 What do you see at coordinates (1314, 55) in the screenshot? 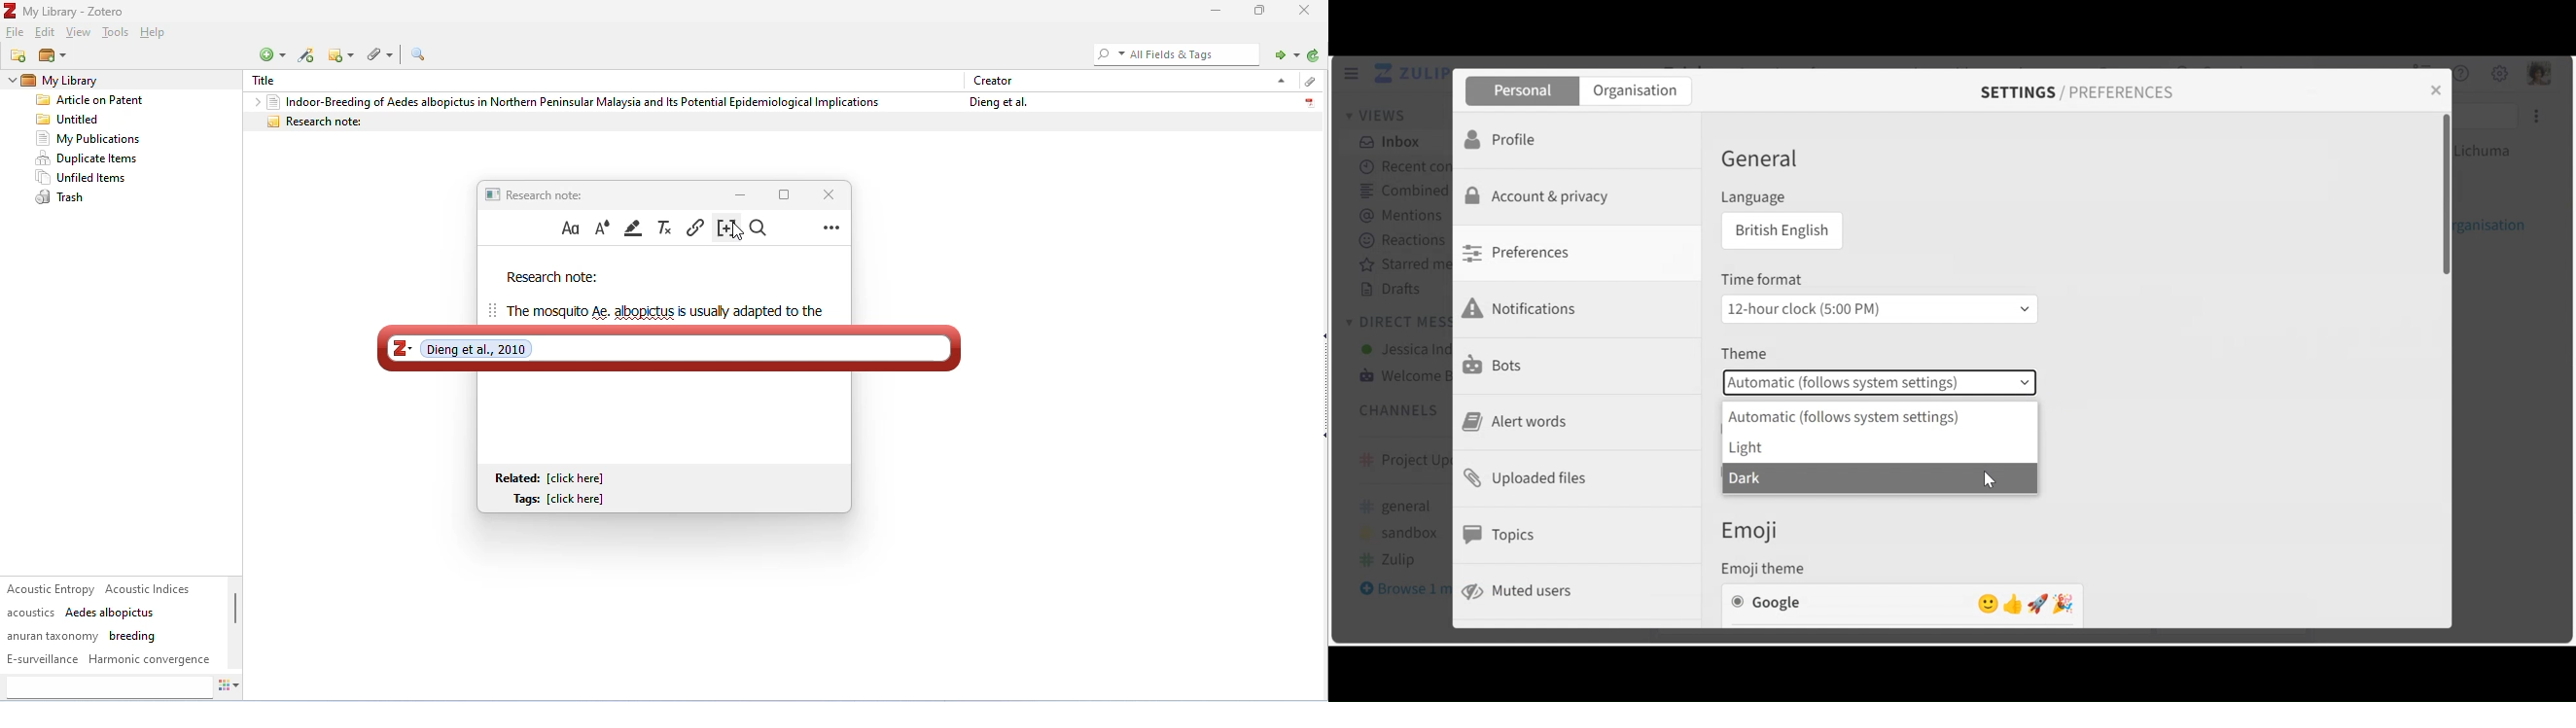
I see `sync with zotero.org` at bounding box center [1314, 55].